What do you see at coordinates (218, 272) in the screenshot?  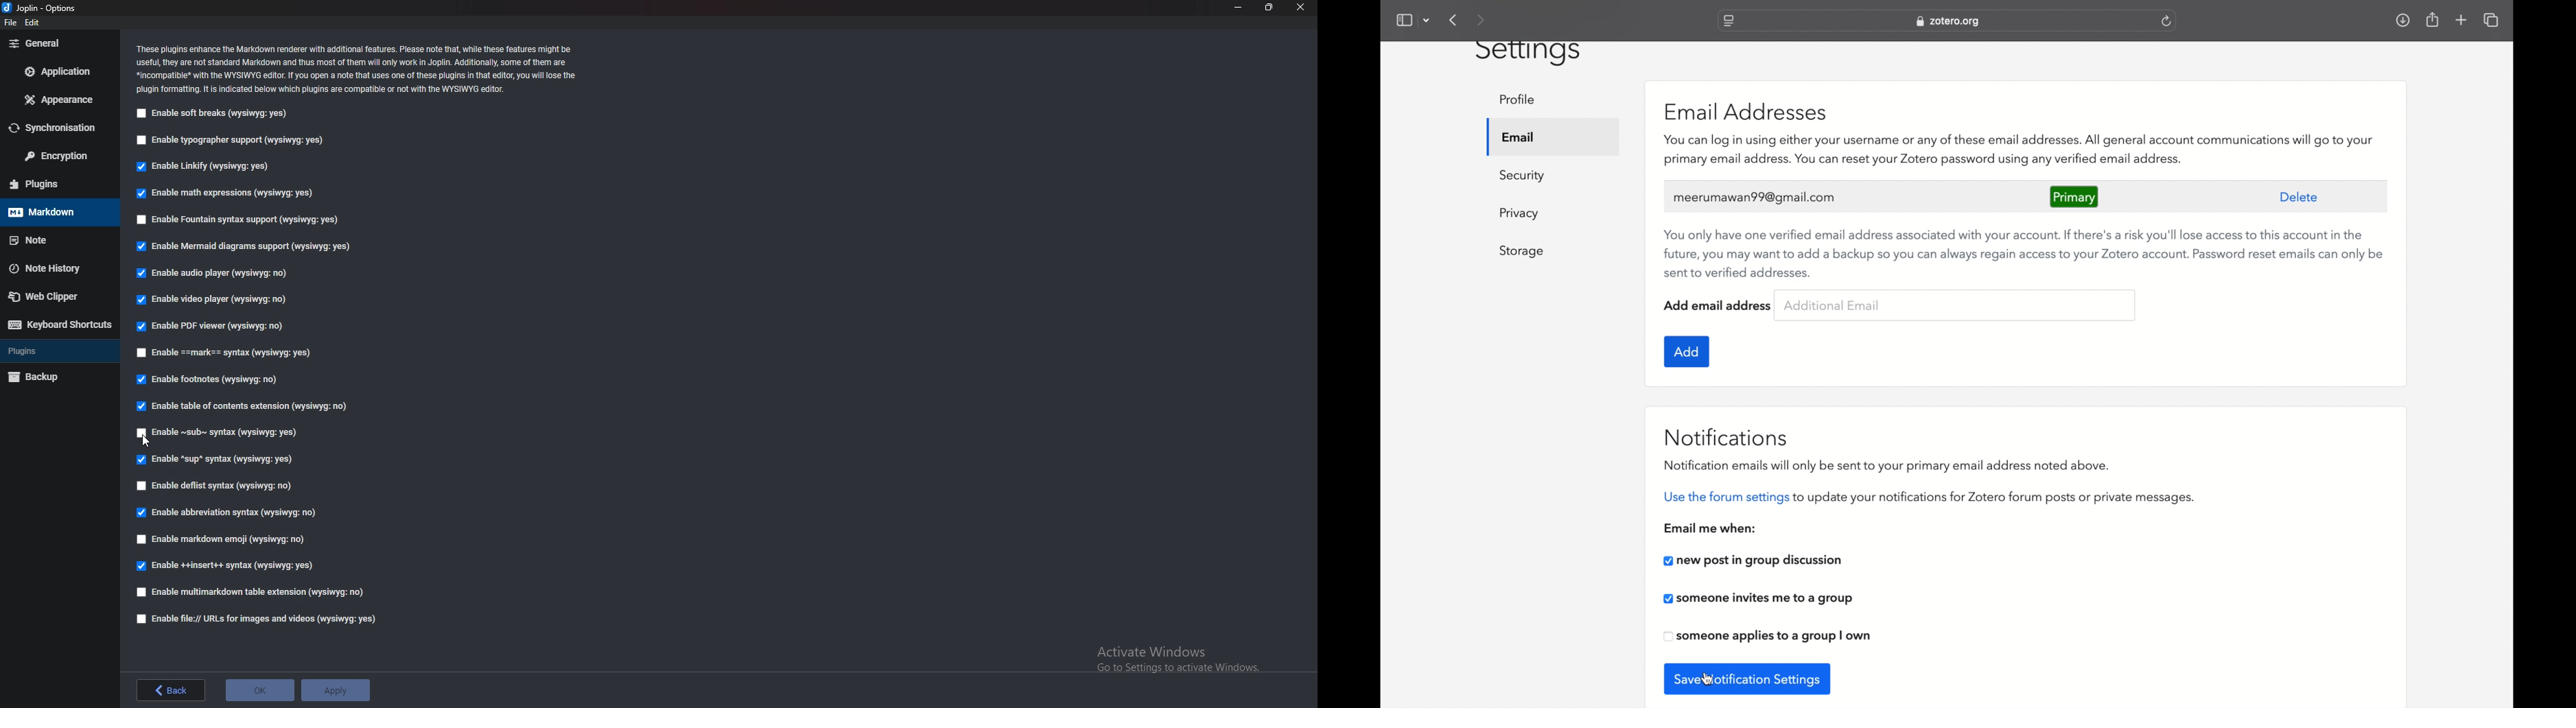 I see `Enable audio player` at bounding box center [218, 272].